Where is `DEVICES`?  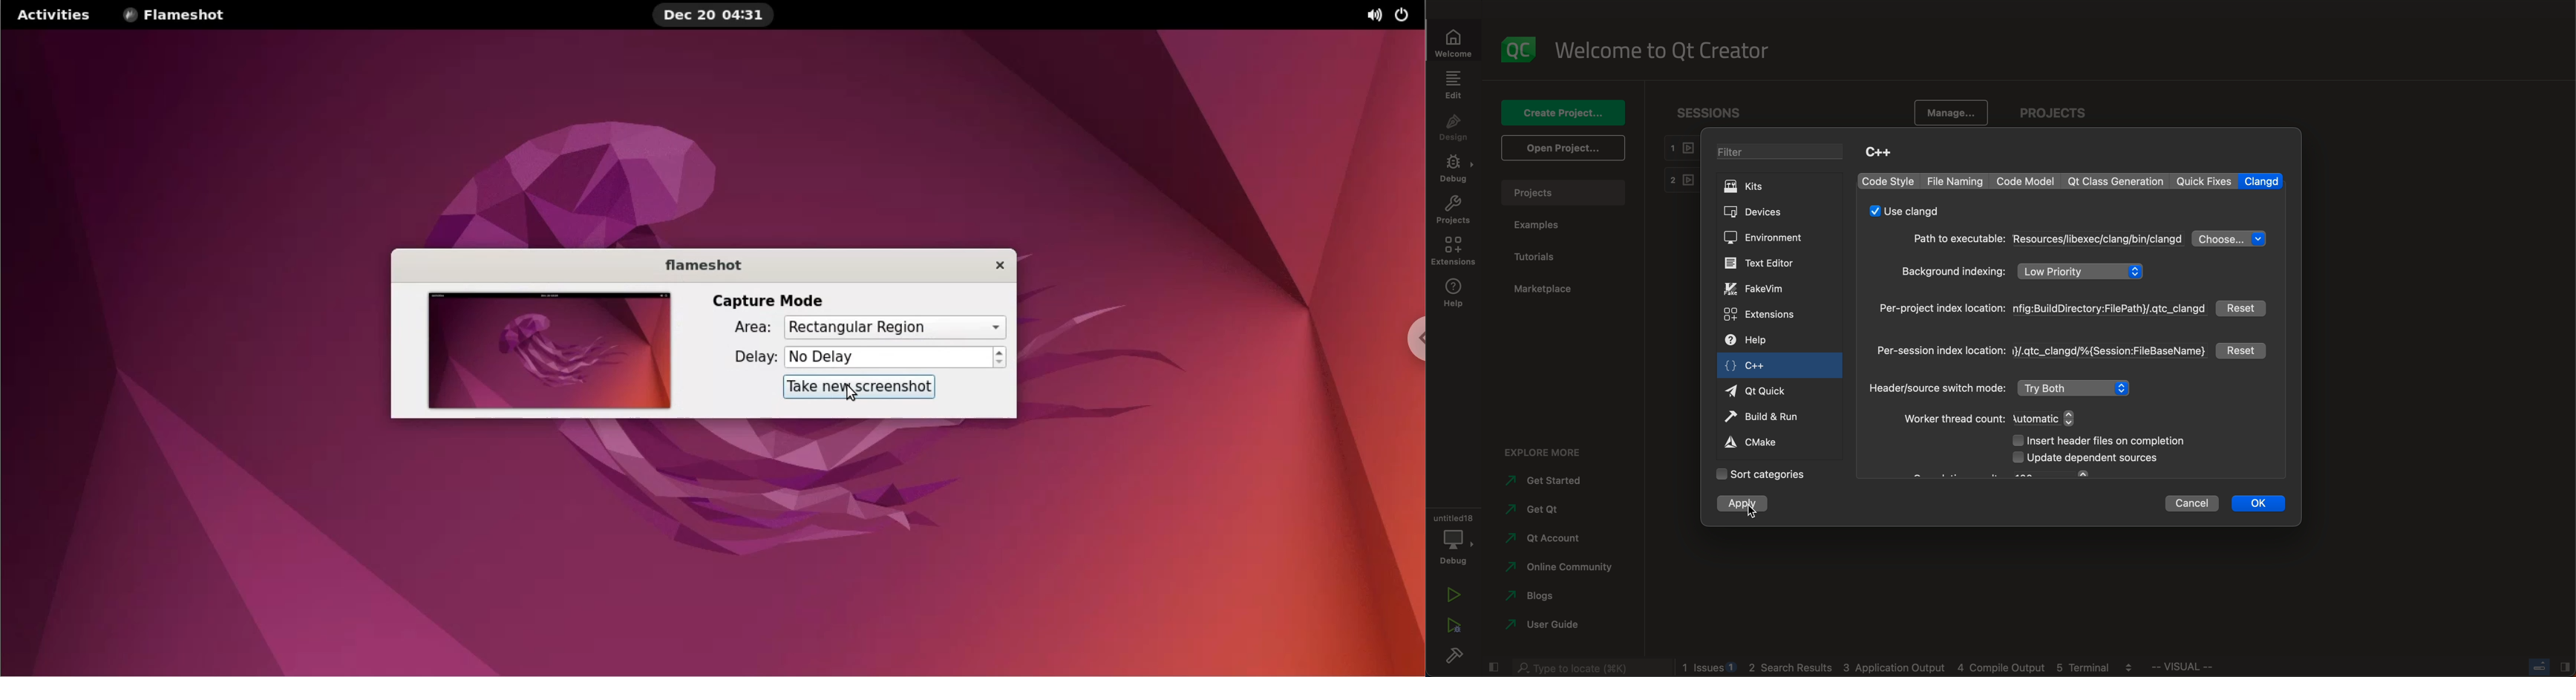
DEVICES is located at coordinates (1767, 212).